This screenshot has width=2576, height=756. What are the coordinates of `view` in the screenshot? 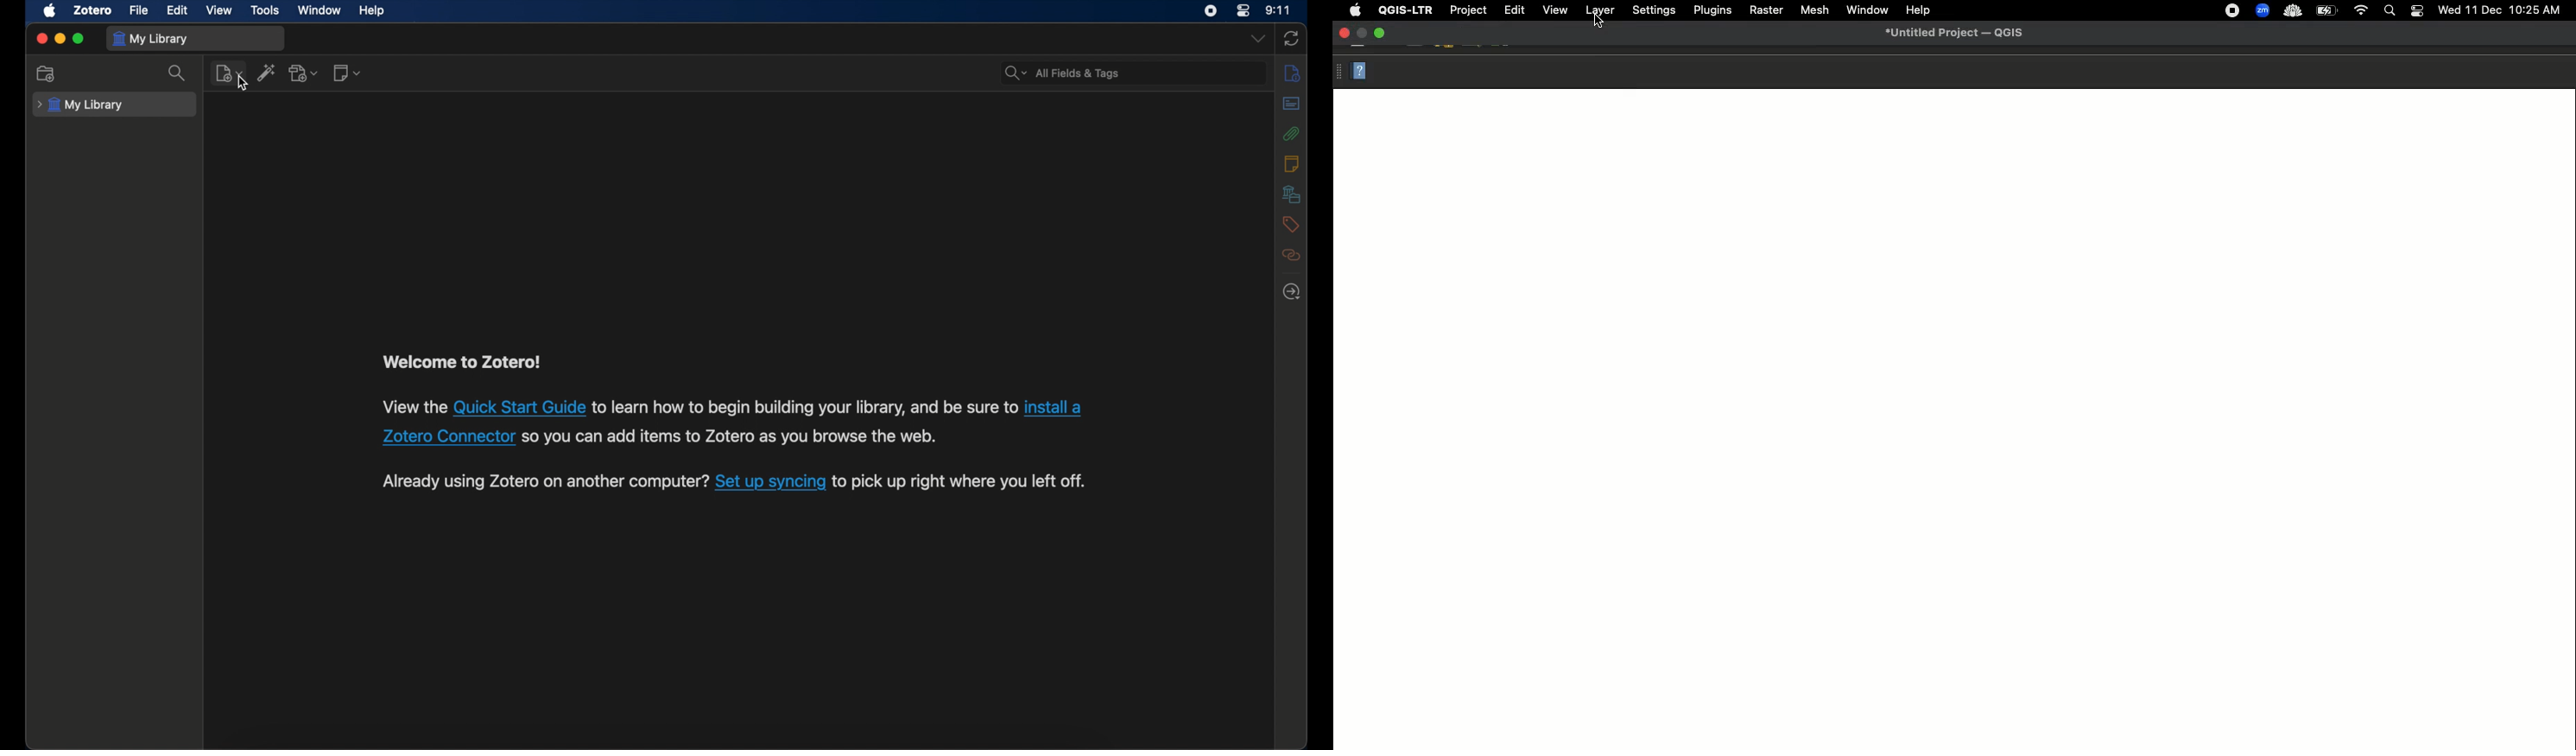 It's located at (219, 10).